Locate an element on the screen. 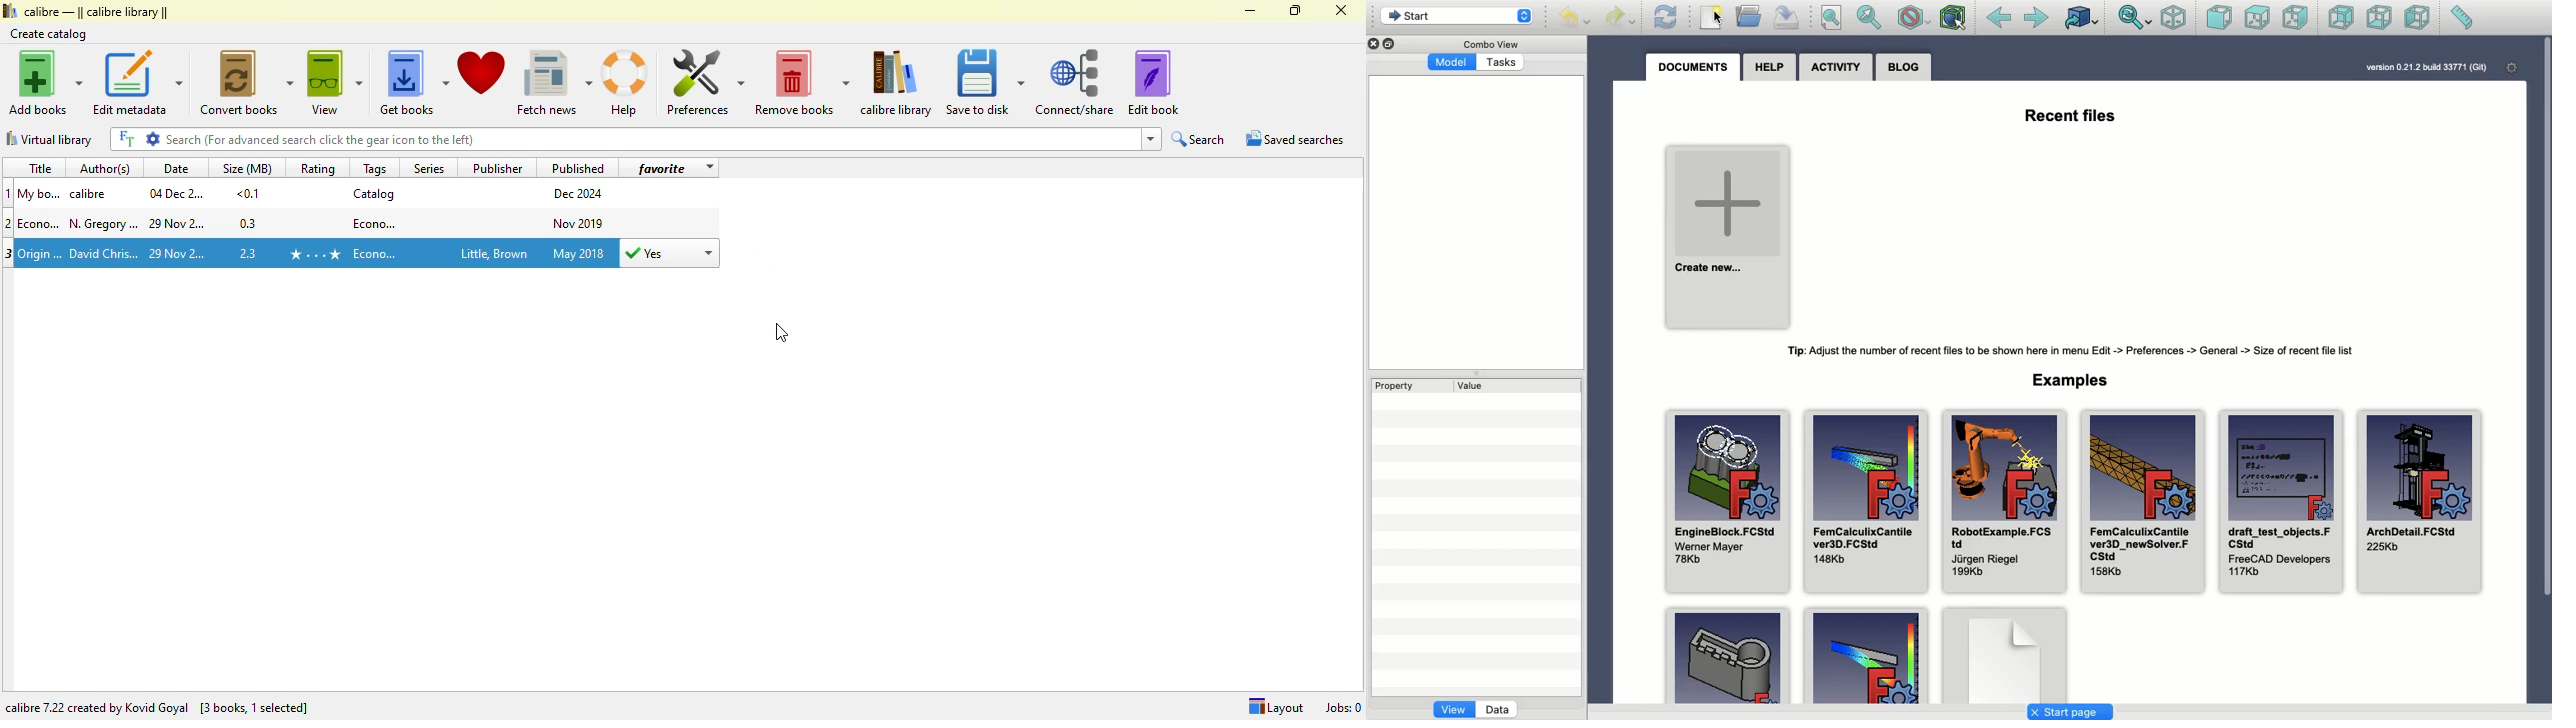  Workbench is located at coordinates (1457, 16).